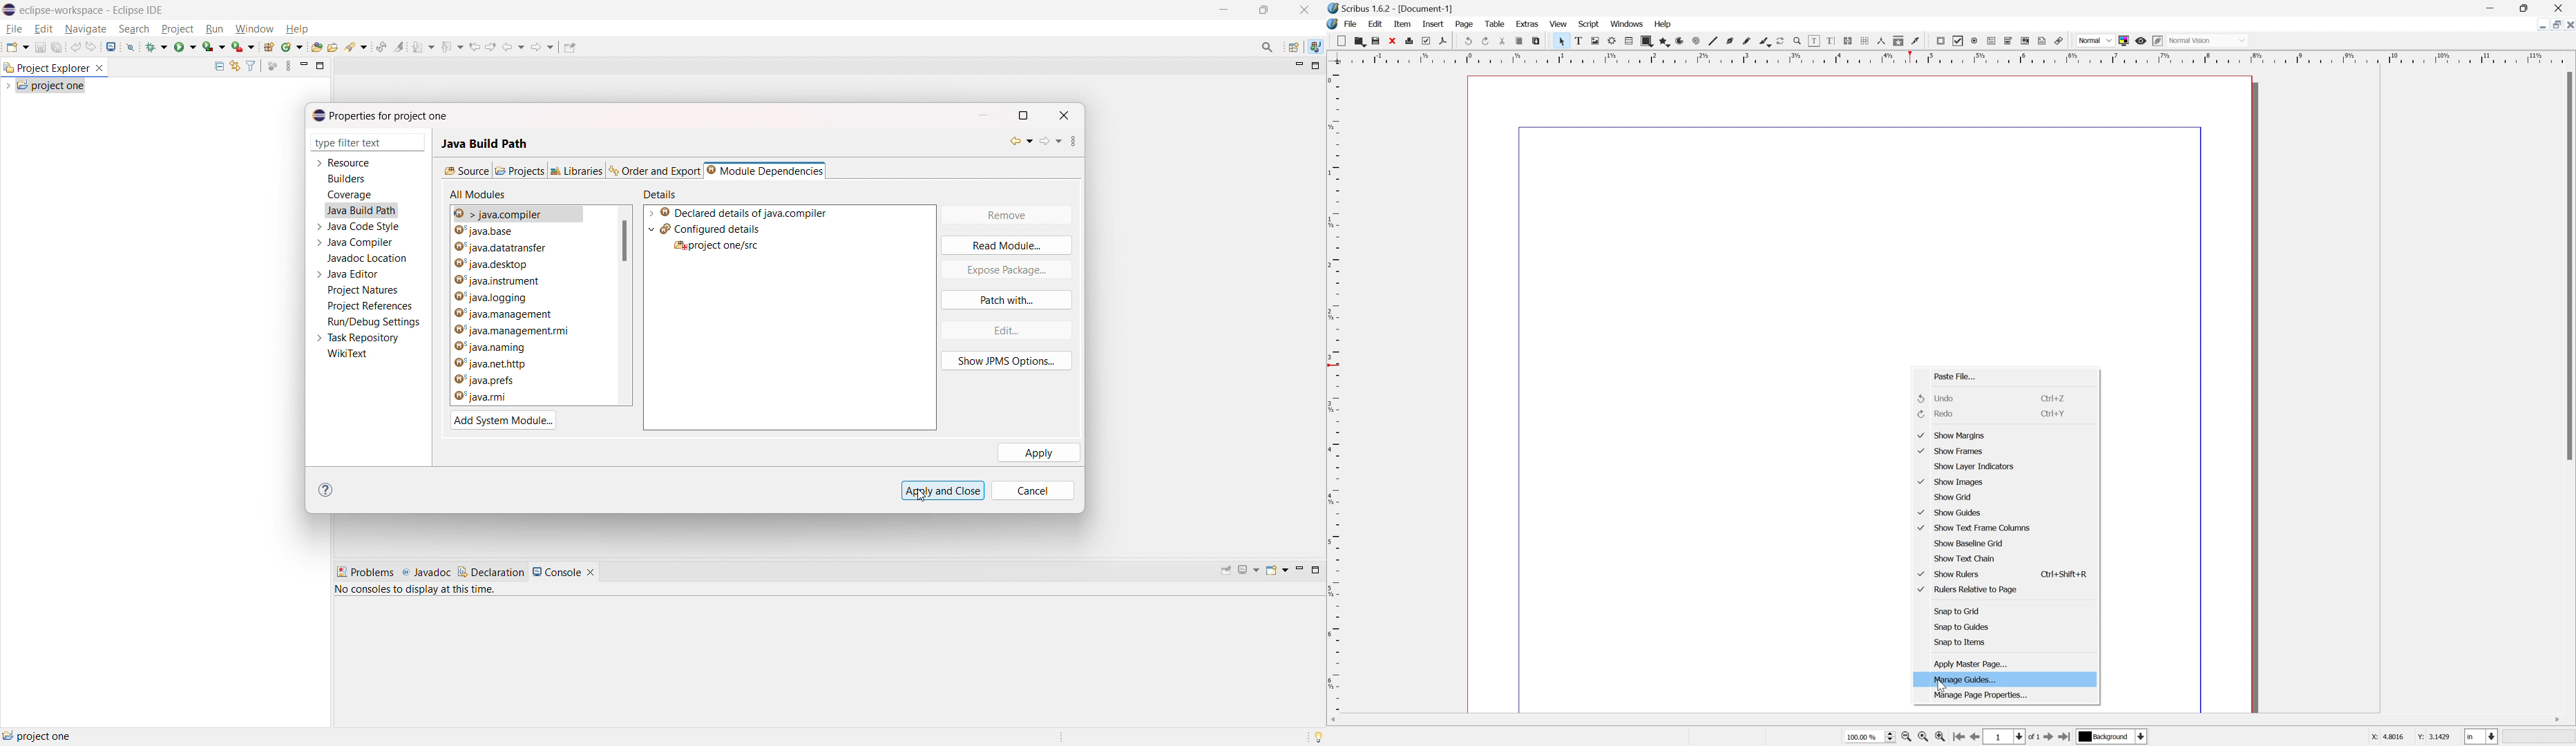 The image size is (2576, 756). I want to click on manage guides, so click(1966, 680).